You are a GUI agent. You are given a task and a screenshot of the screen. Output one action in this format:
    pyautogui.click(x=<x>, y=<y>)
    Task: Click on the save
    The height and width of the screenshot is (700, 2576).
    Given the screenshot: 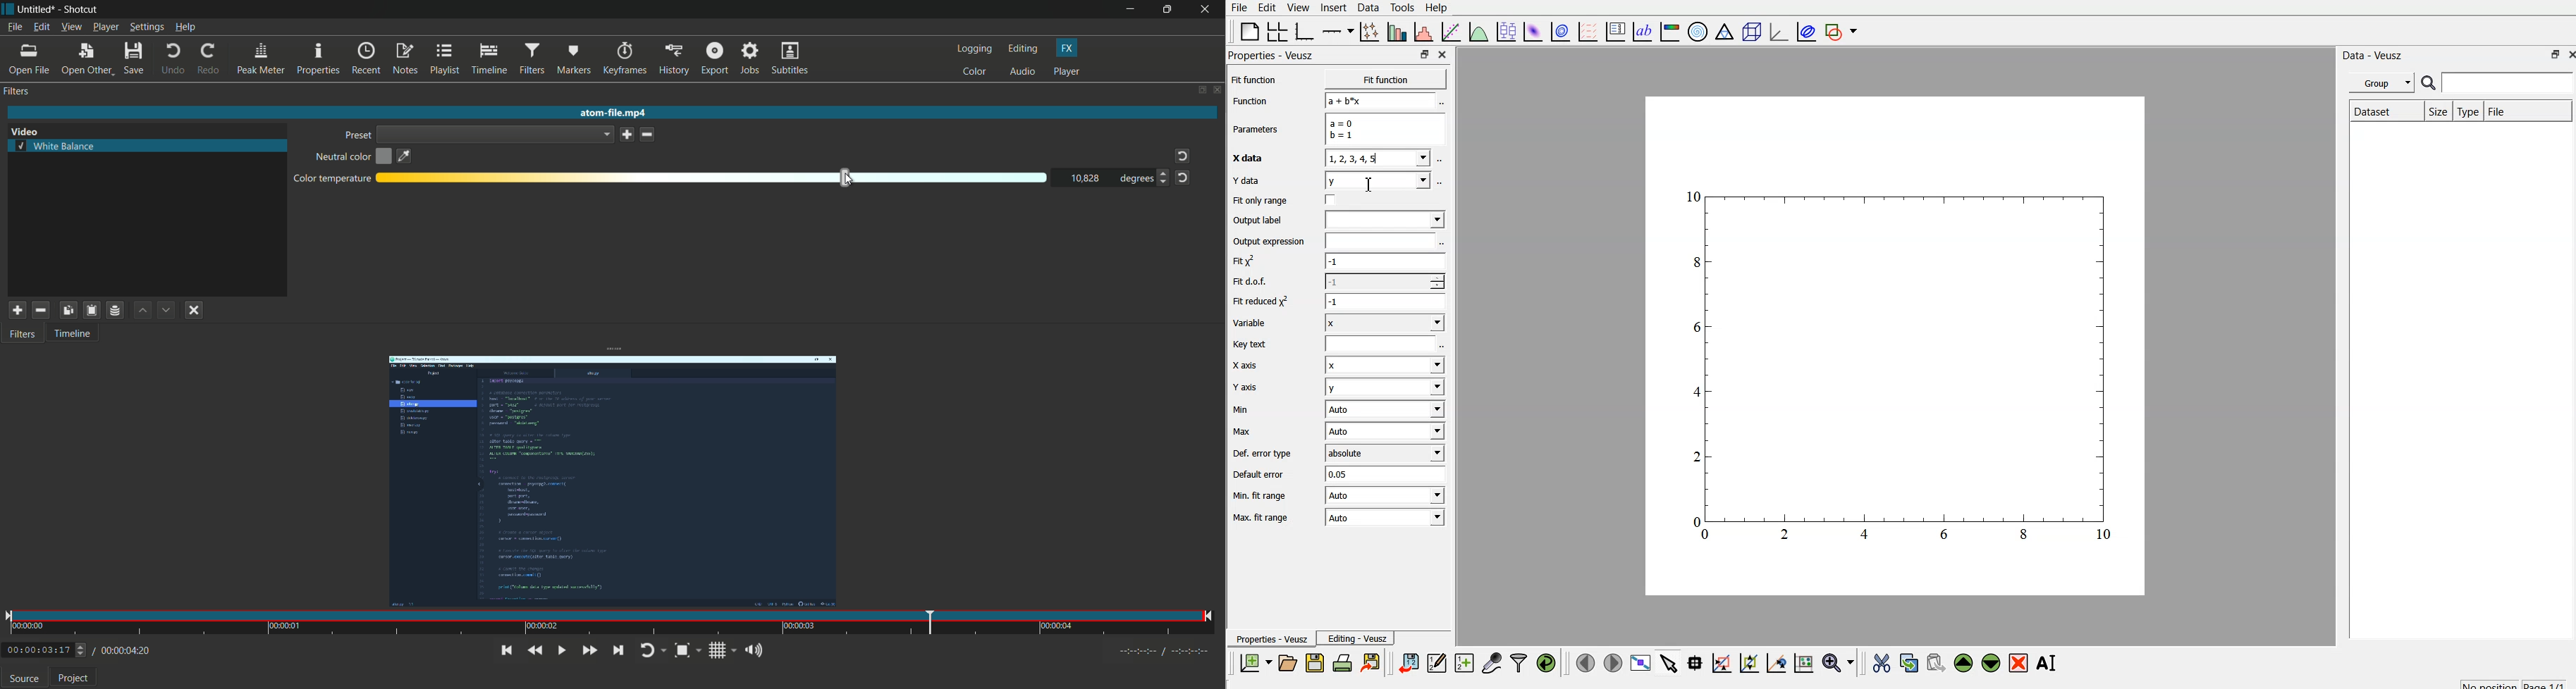 What is the action you would take?
    pyautogui.click(x=133, y=57)
    